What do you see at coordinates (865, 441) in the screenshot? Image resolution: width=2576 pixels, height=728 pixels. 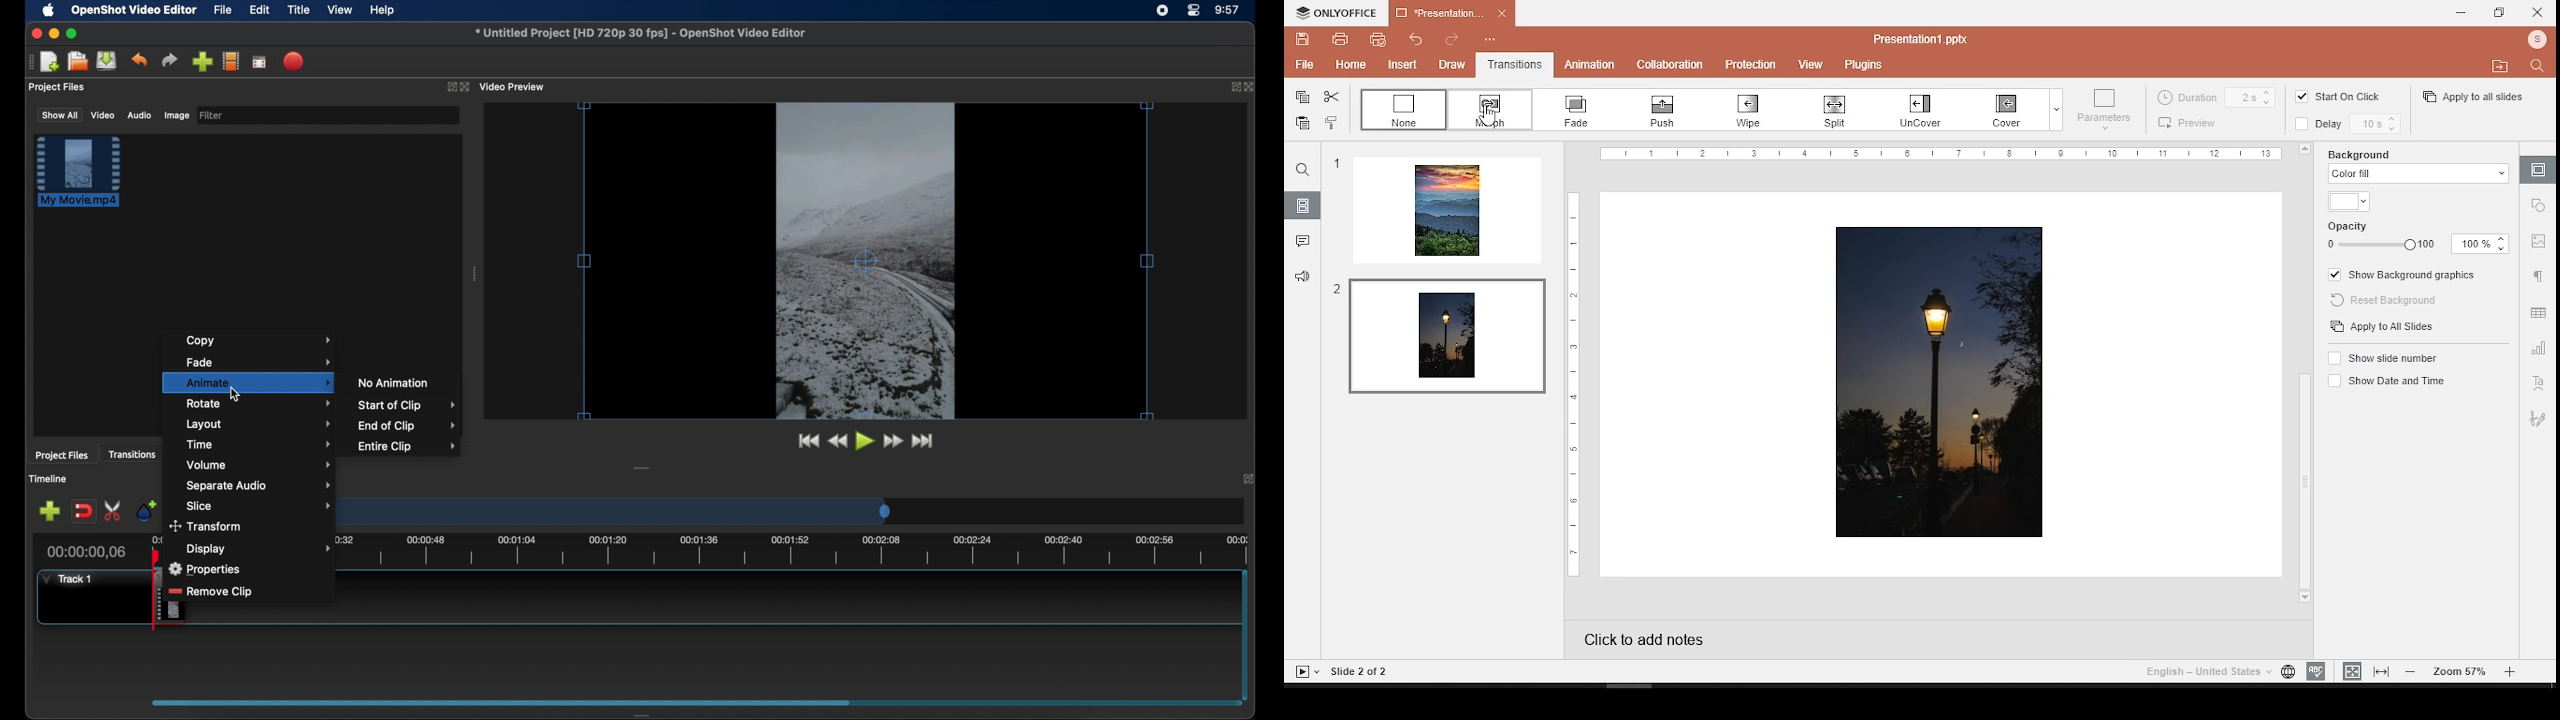 I see `play` at bounding box center [865, 441].